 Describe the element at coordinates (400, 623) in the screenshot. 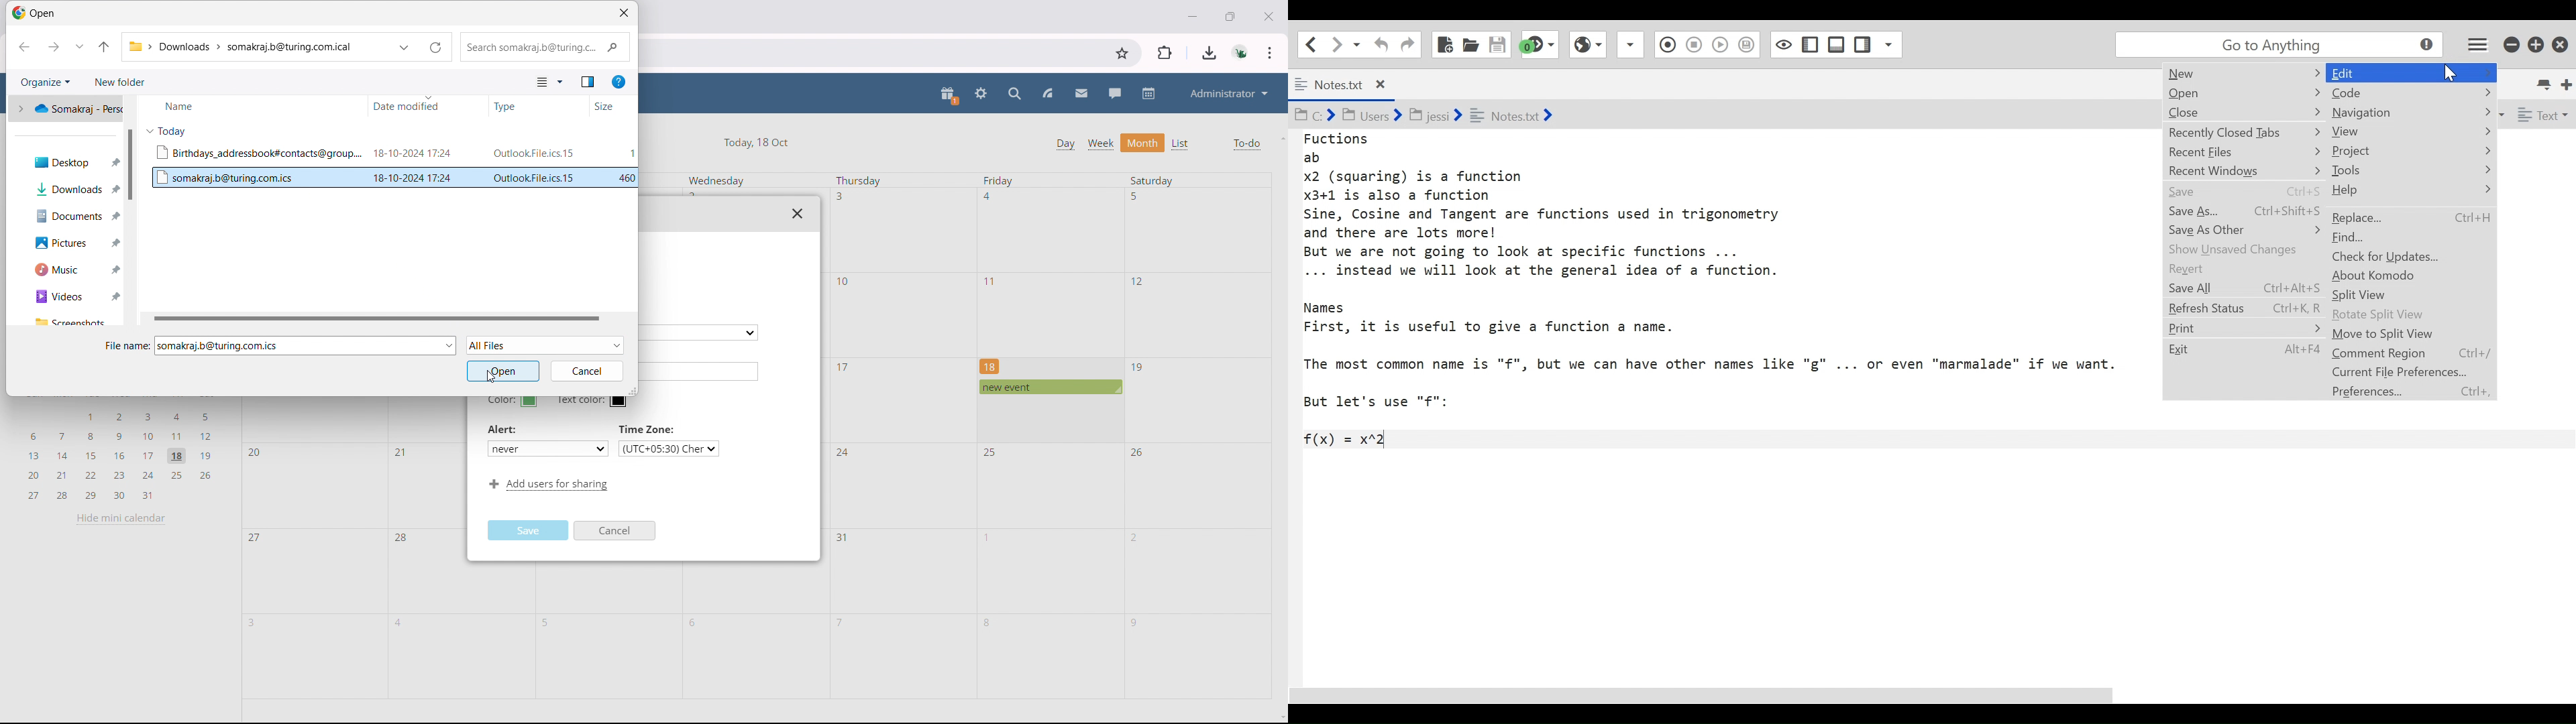

I see `4` at that location.